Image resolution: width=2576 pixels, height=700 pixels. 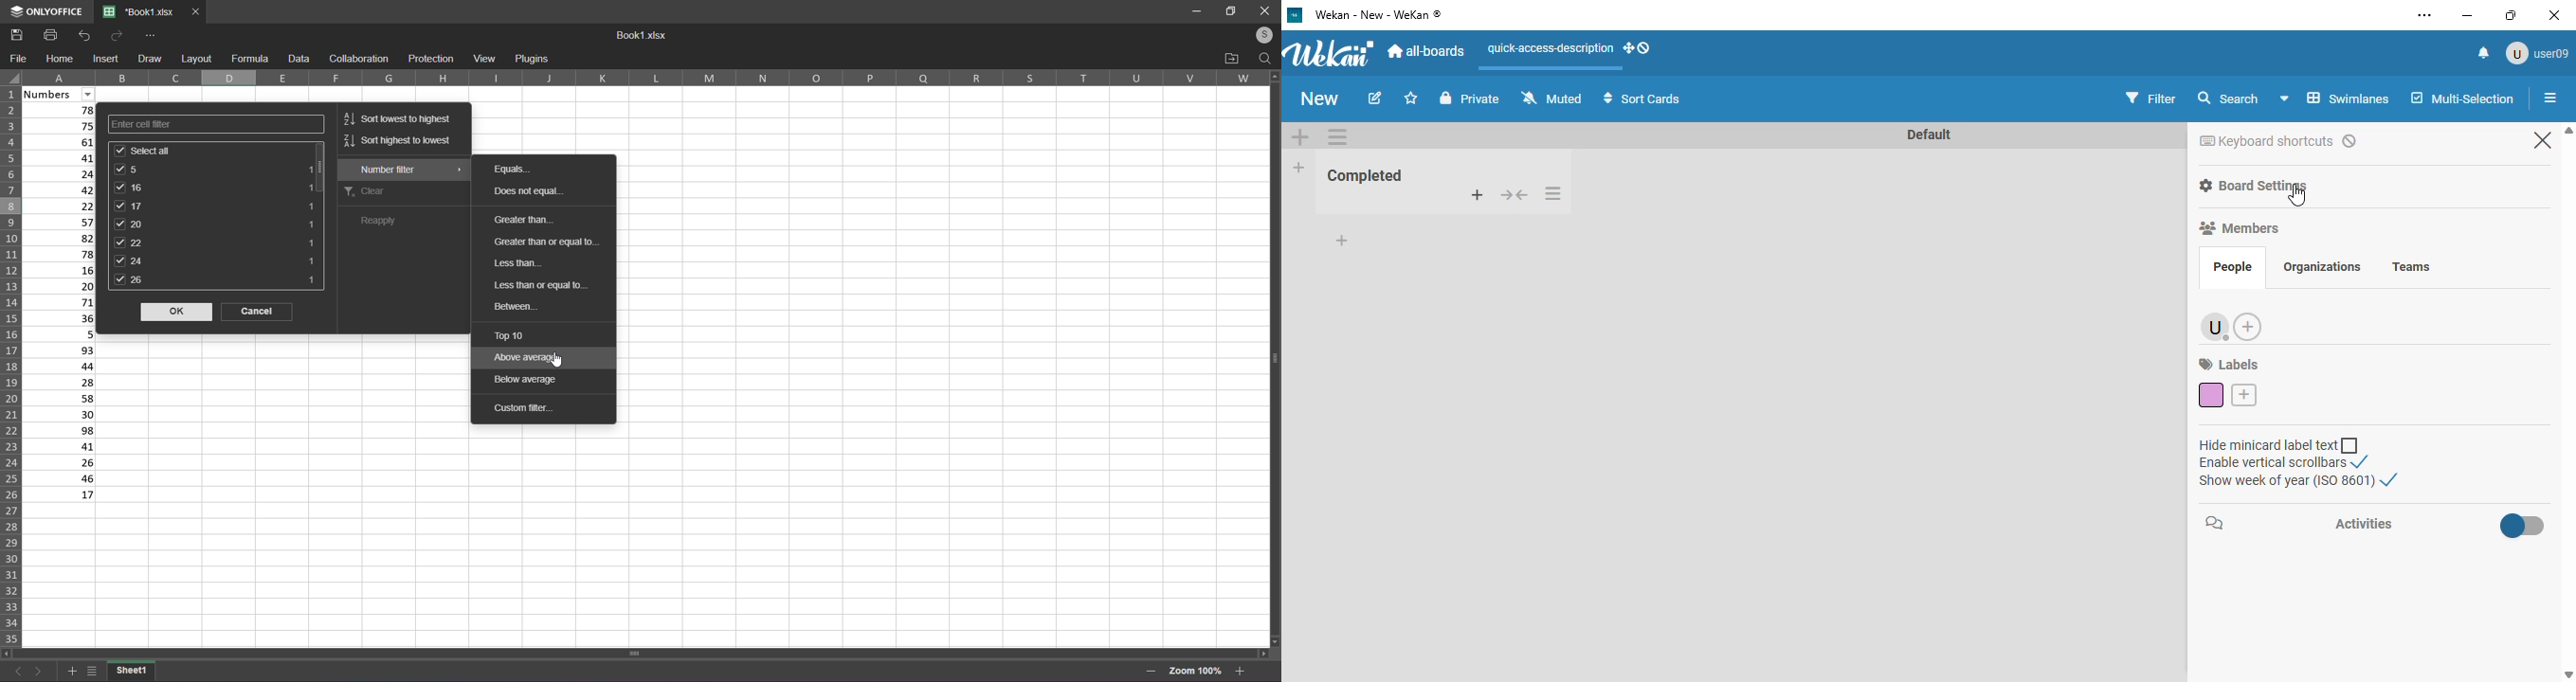 I want to click on Move down, so click(x=1276, y=639).